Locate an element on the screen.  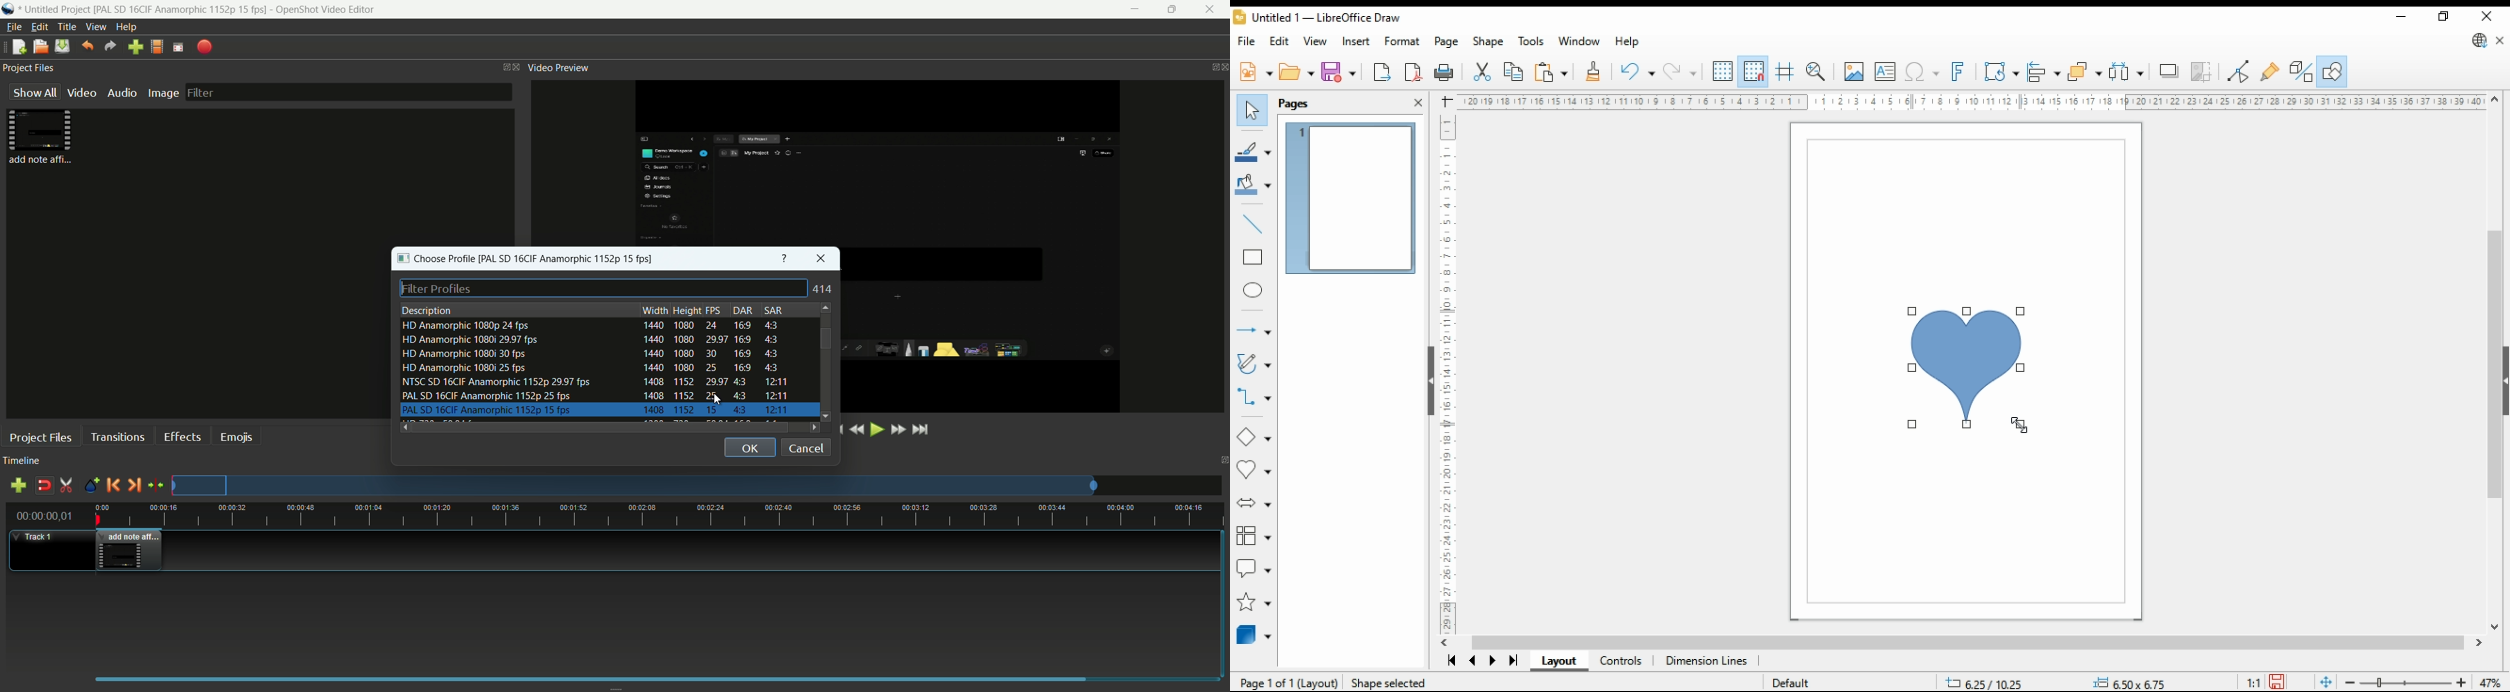
insert text box is located at coordinates (1886, 72).